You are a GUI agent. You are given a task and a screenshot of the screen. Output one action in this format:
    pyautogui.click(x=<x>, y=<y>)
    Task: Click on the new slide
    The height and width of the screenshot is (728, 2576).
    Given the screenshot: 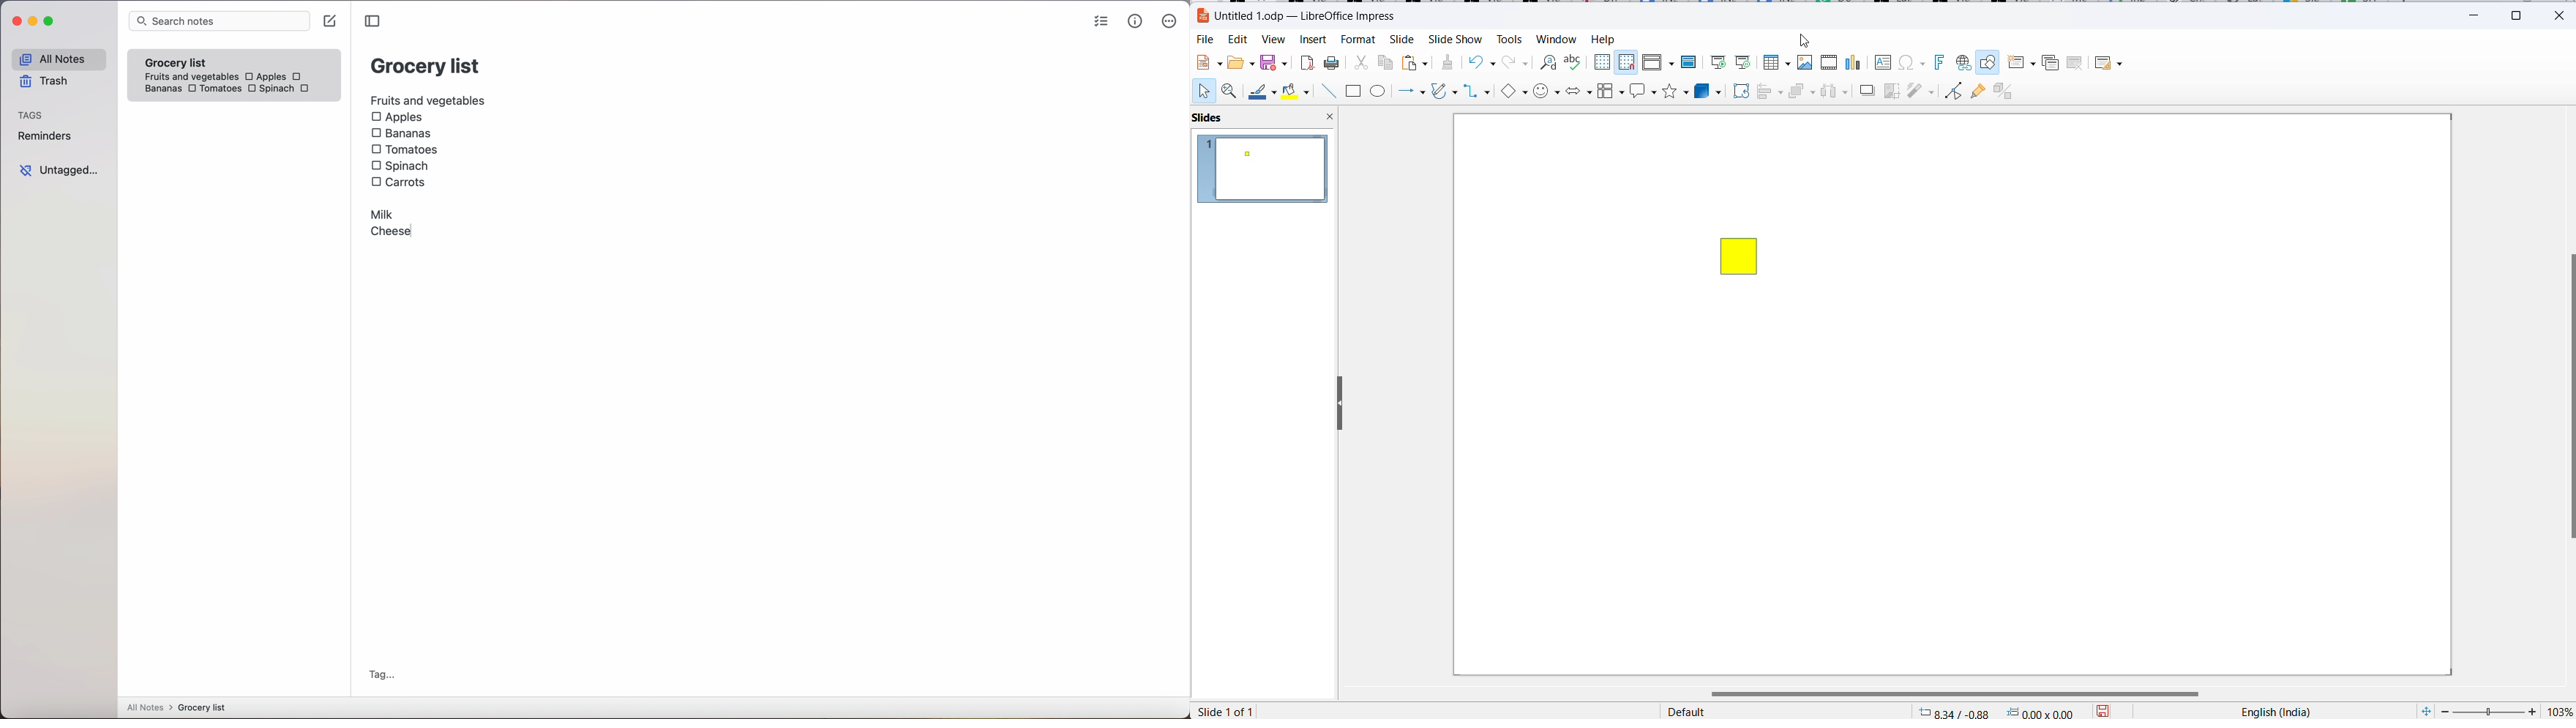 What is the action you would take?
    pyautogui.click(x=2022, y=63)
    